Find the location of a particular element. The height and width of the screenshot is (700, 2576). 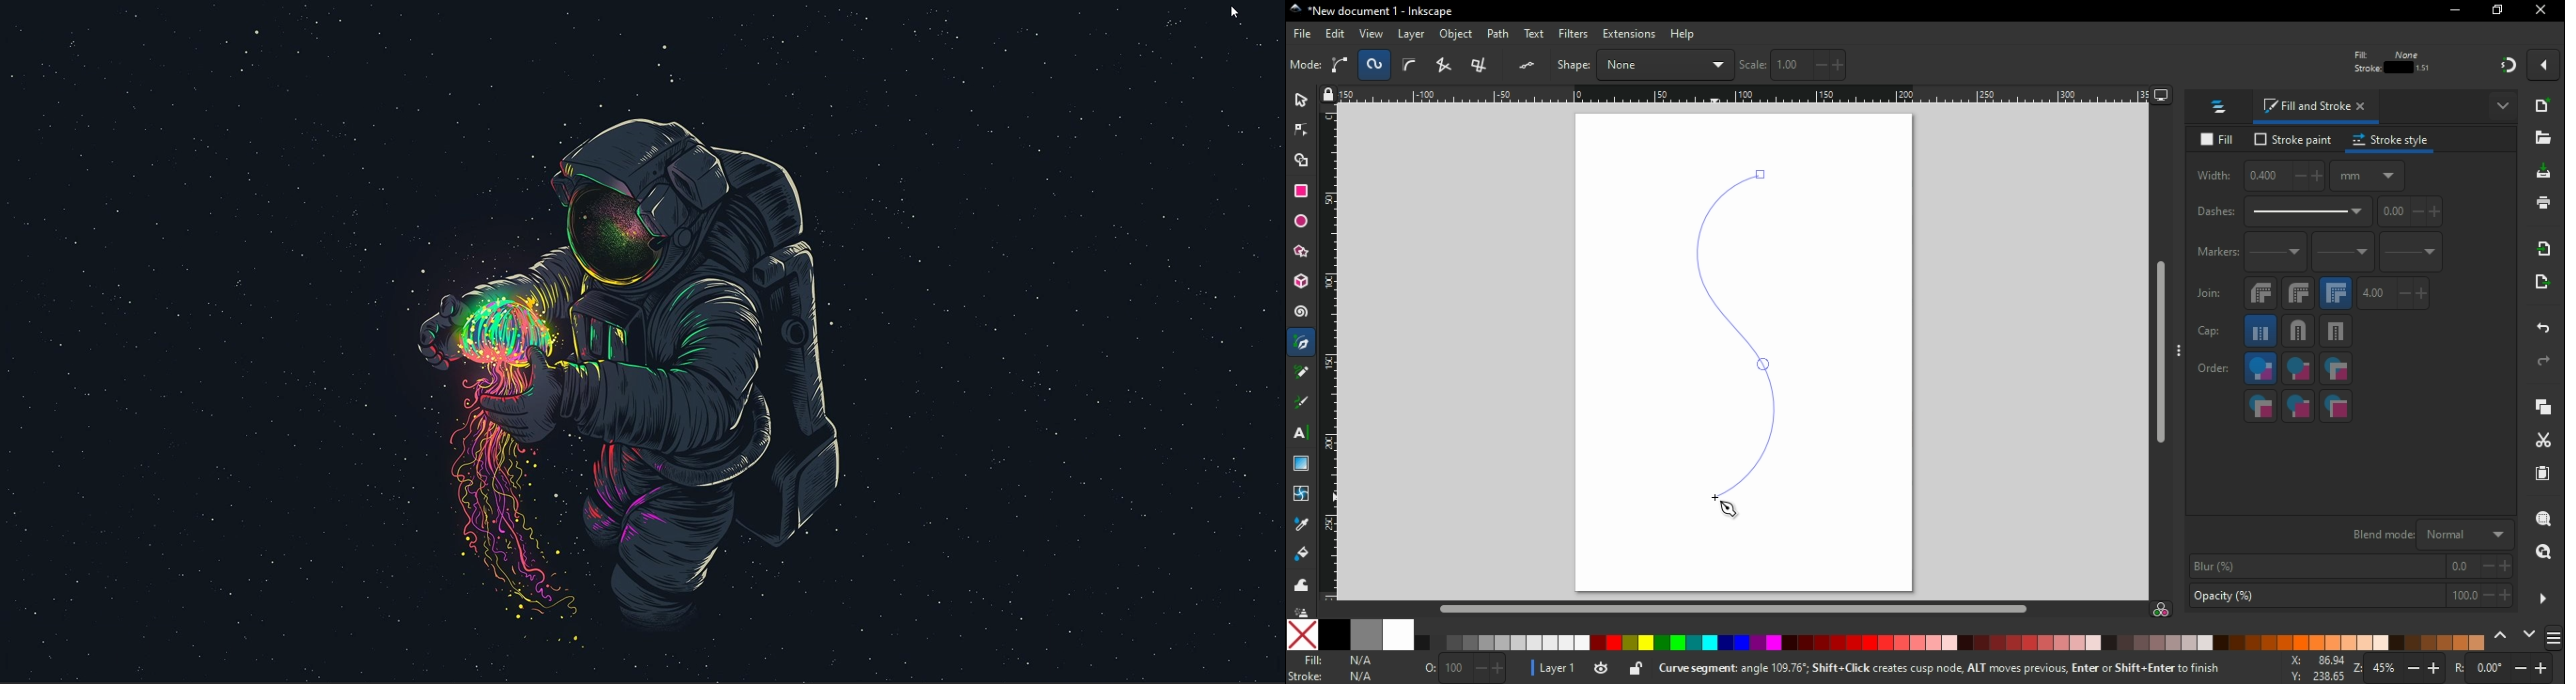

dashes is located at coordinates (2284, 214).